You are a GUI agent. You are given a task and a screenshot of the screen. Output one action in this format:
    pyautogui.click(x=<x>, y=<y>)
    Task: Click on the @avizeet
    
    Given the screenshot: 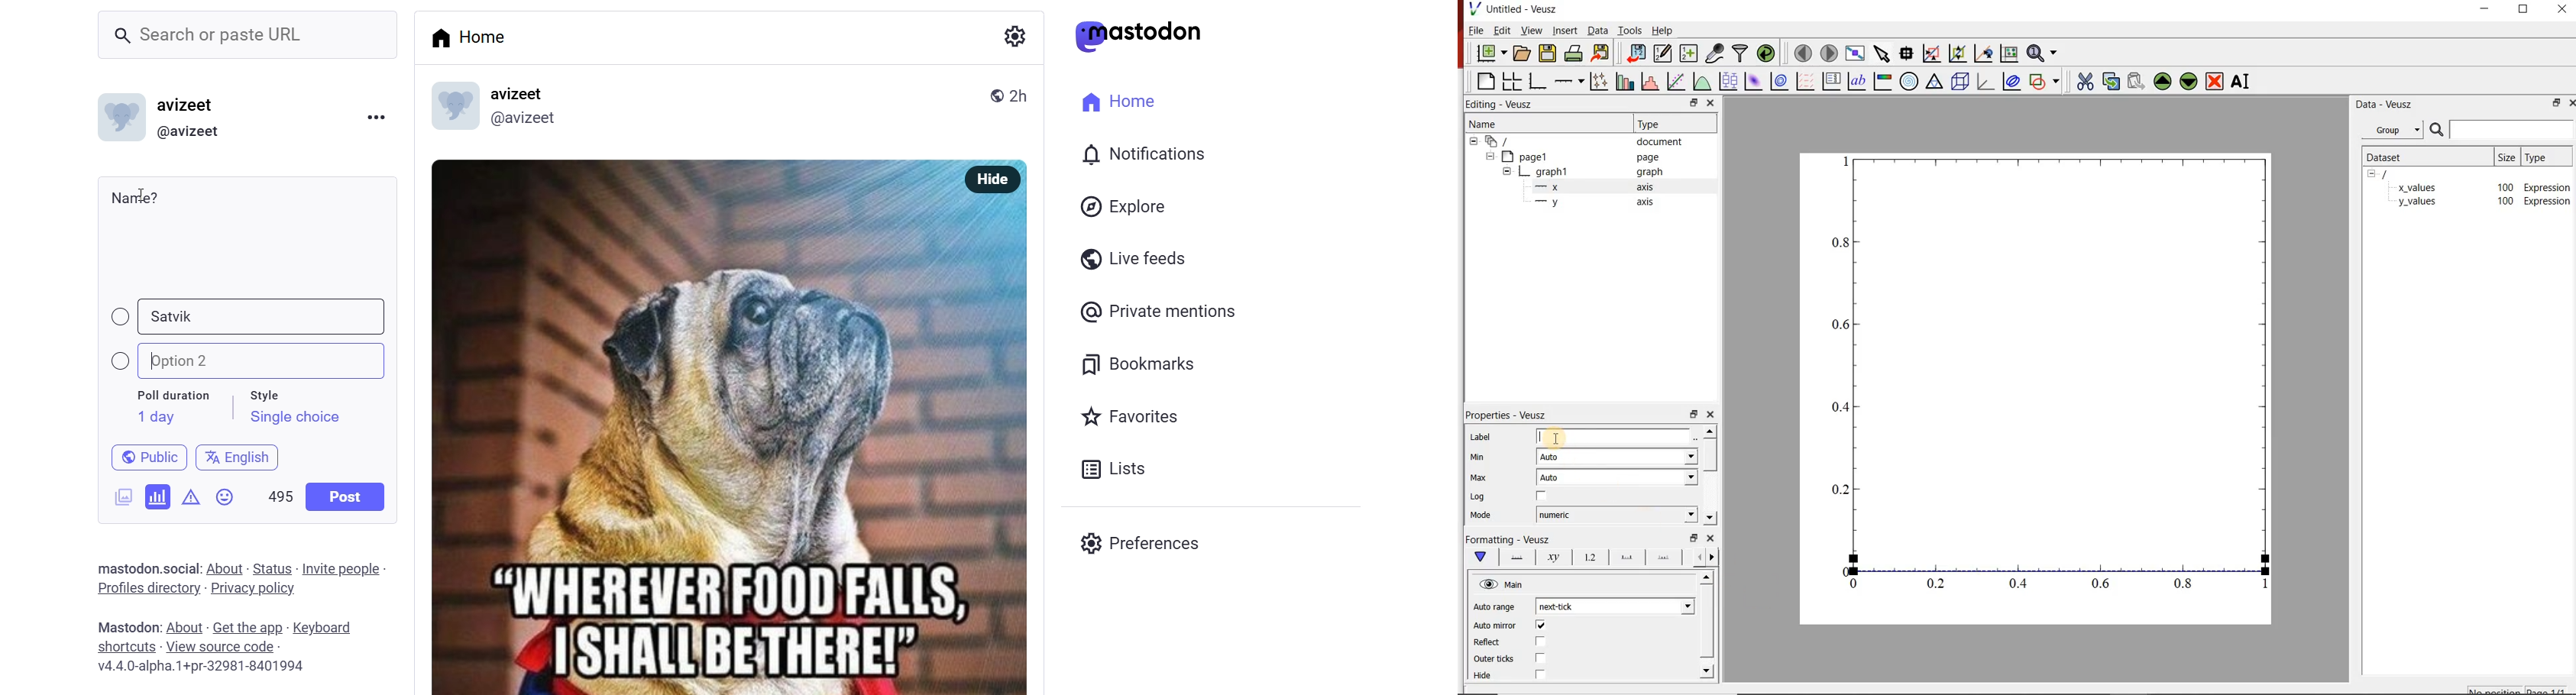 What is the action you would take?
    pyautogui.click(x=523, y=121)
    